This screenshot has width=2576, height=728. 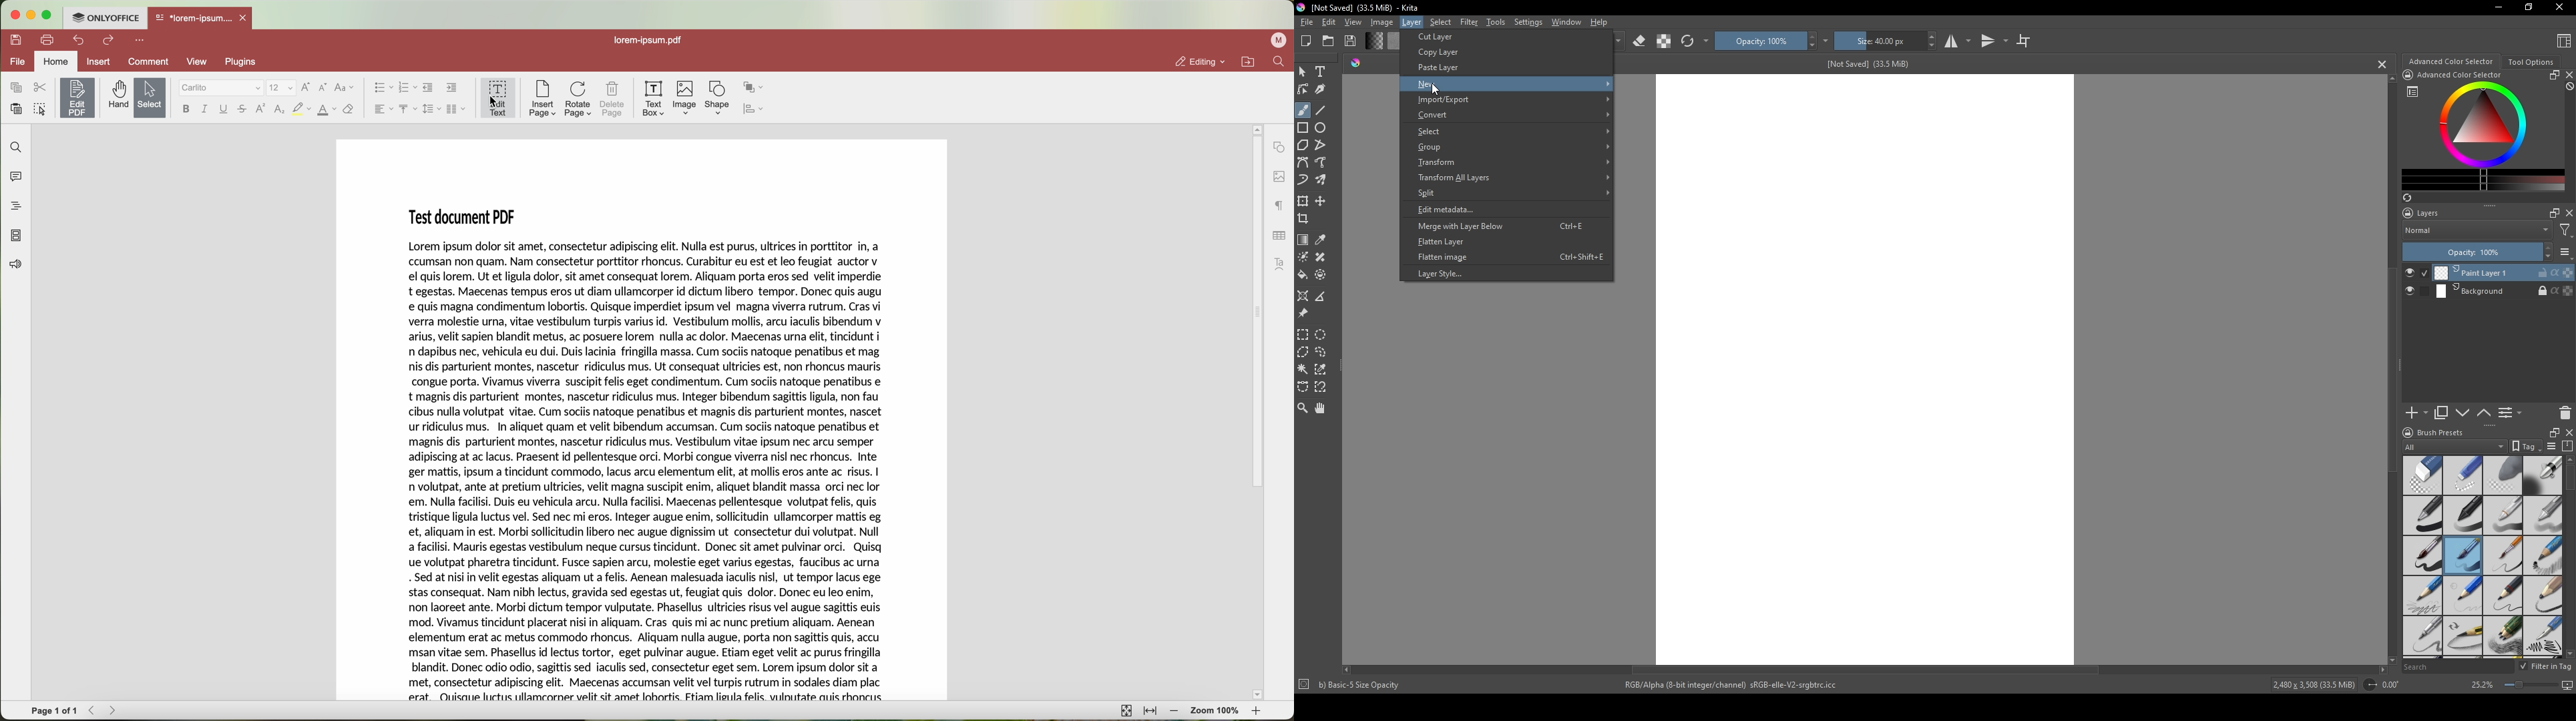 What do you see at coordinates (116, 97) in the screenshot?
I see `hand` at bounding box center [116, 97].